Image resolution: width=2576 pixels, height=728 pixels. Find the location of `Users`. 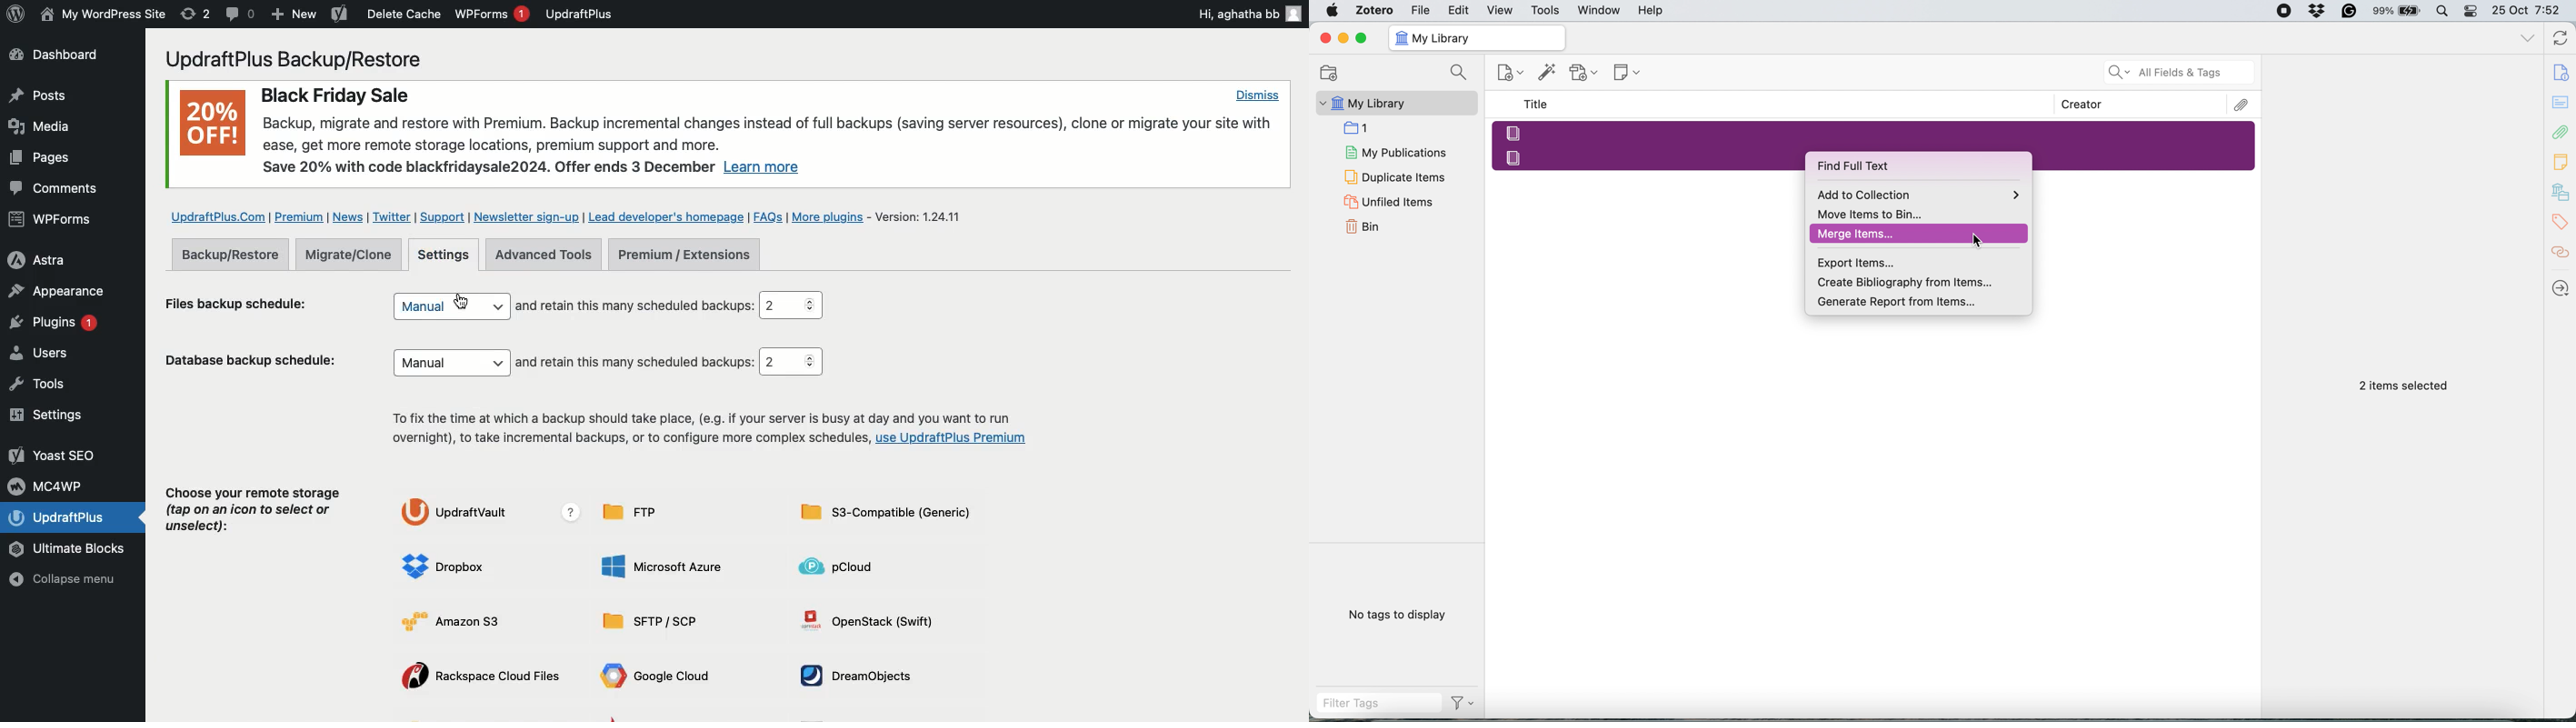

Users is located at coordinates (57, 356).